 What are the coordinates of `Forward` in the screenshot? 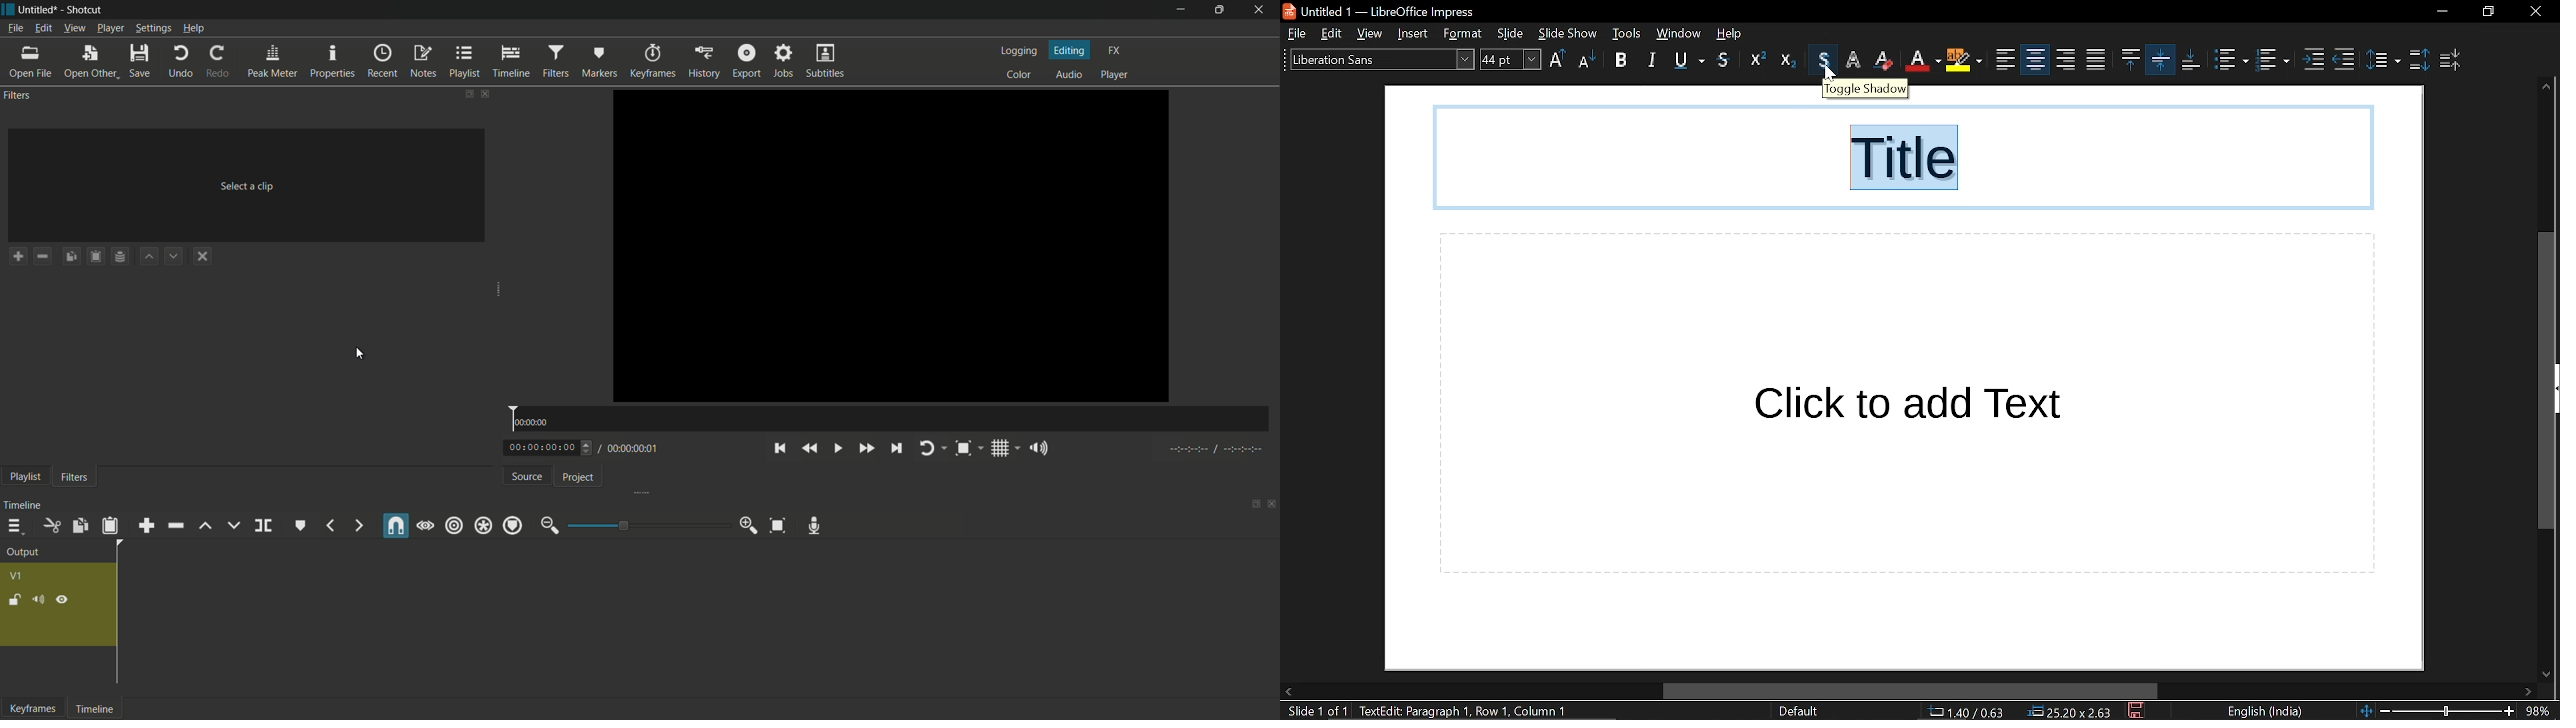 It's located at (356, 525).